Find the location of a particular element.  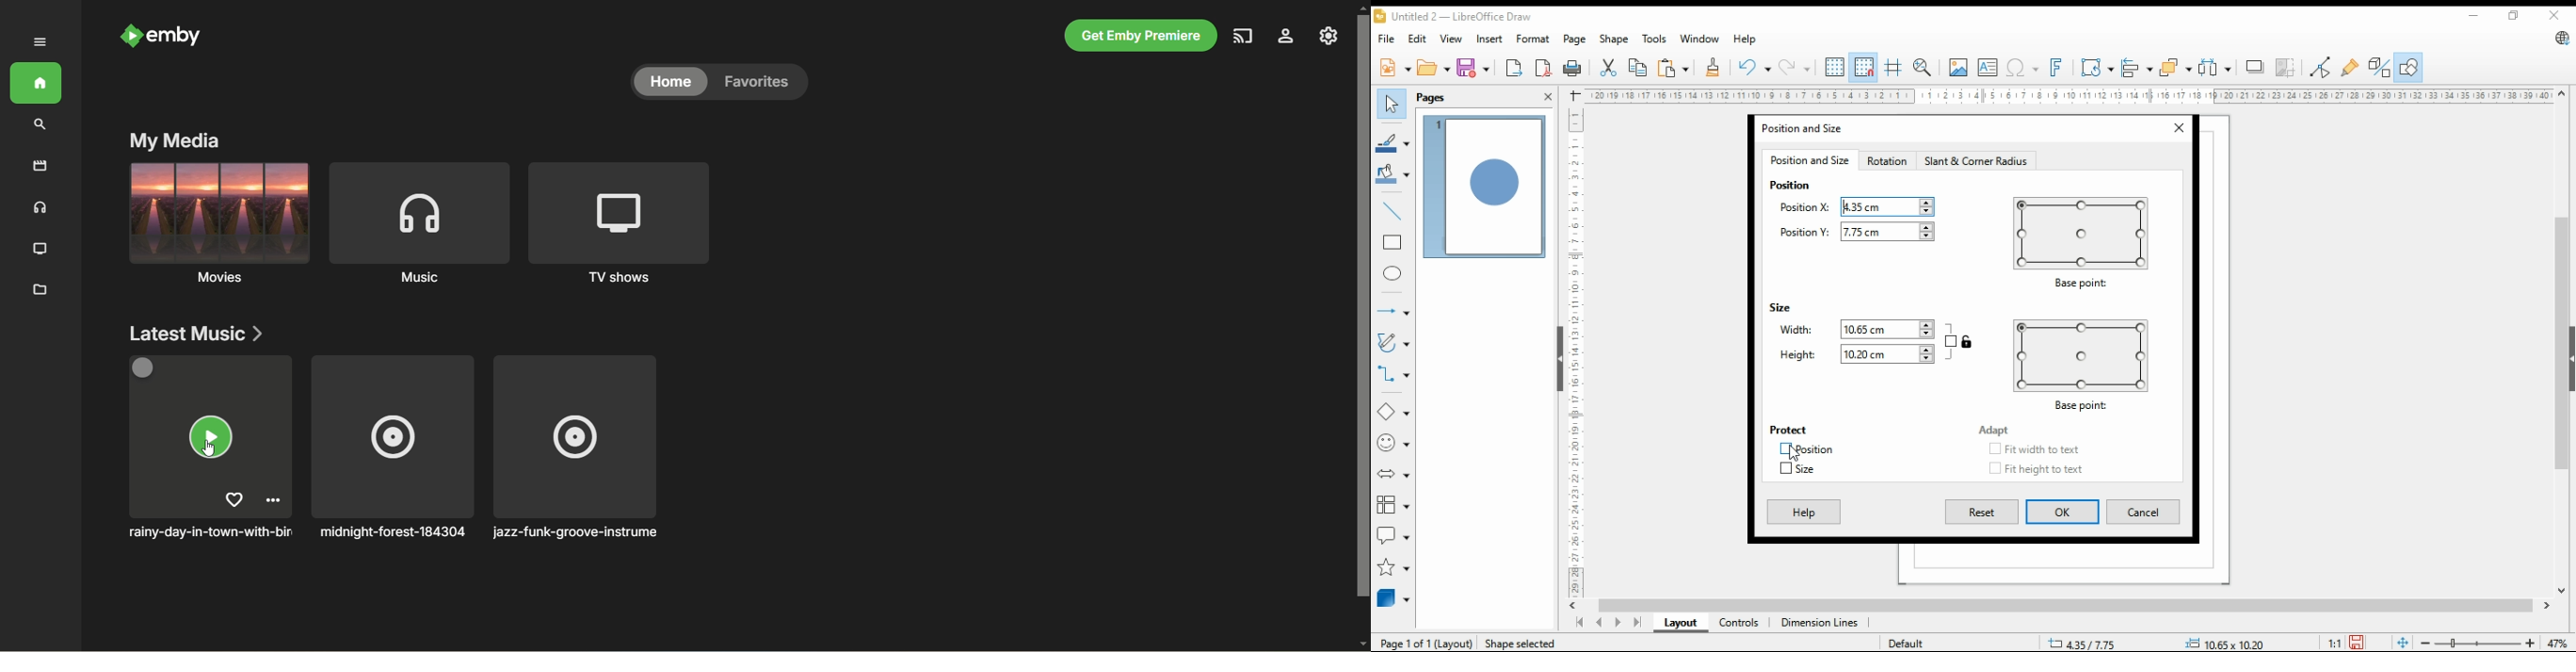

previous page is located at coordinates (1600, 622).